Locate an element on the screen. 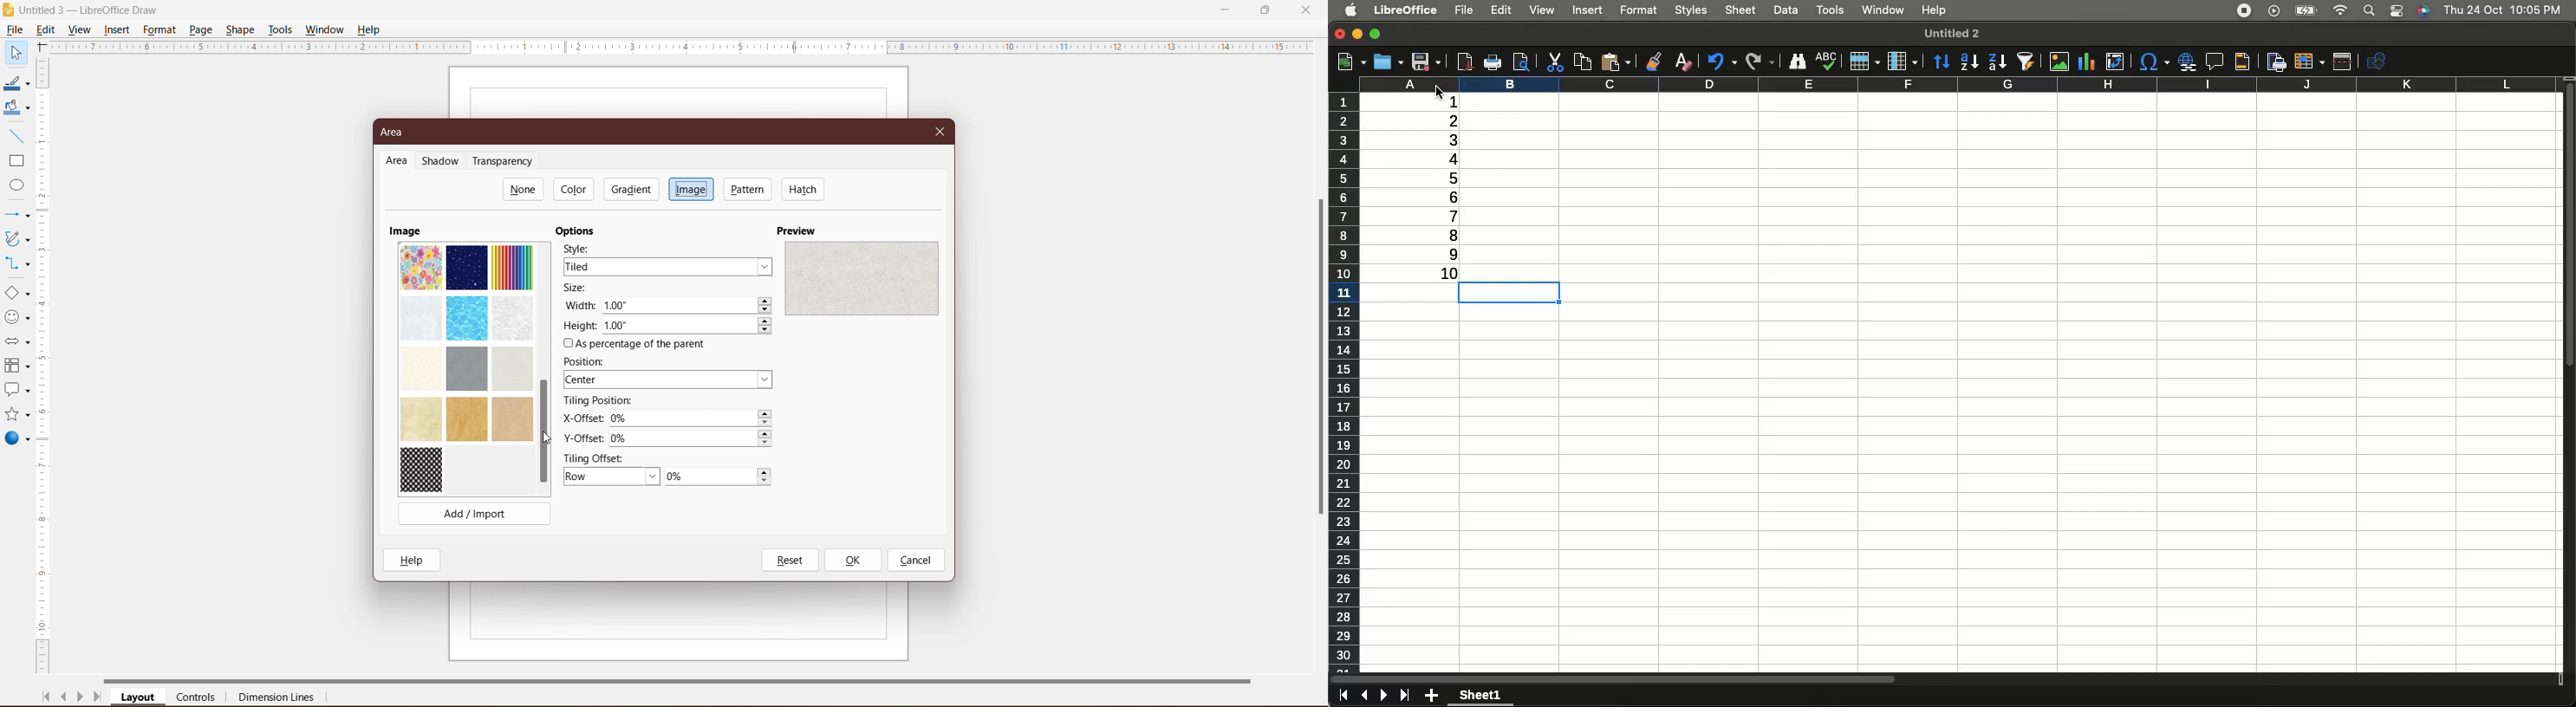 Image resolution: width=2576 pixels, height=728 pixels. Minimize is located at coordinates (1358, 36).